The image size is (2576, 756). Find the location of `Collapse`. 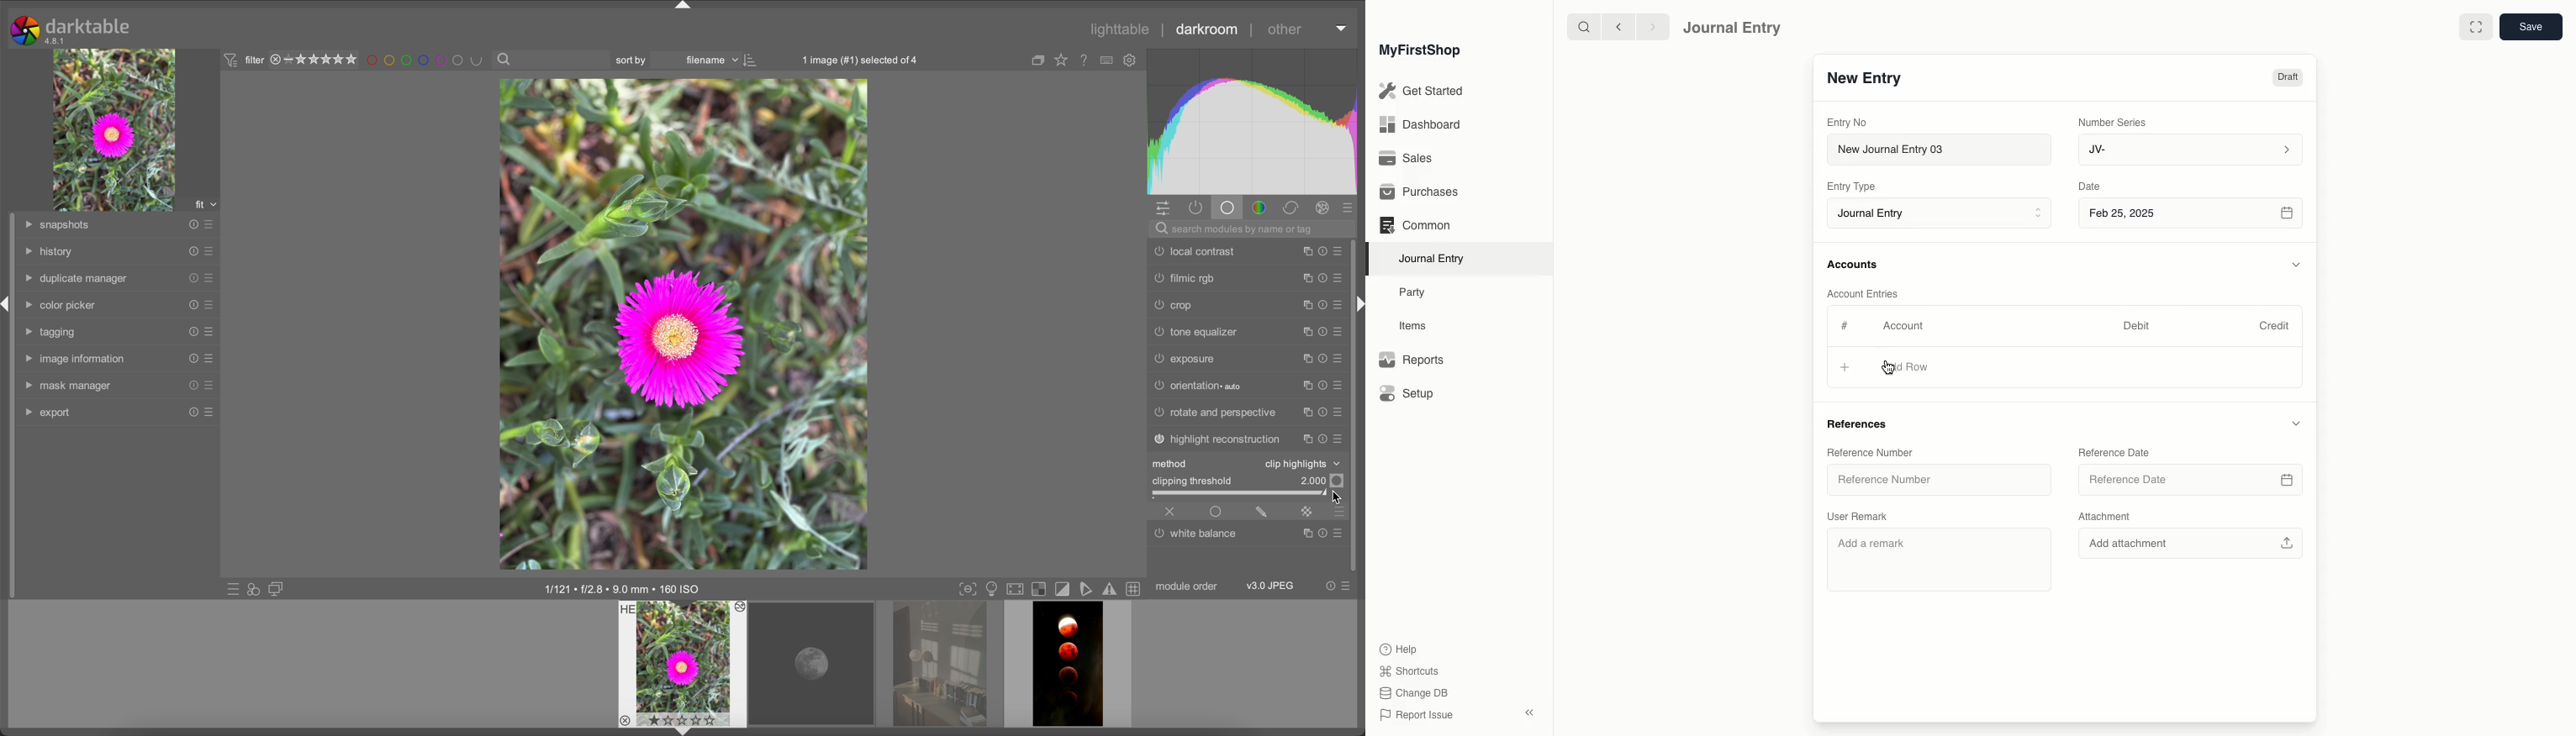

Collapse is located at coordinates (1529, 712).